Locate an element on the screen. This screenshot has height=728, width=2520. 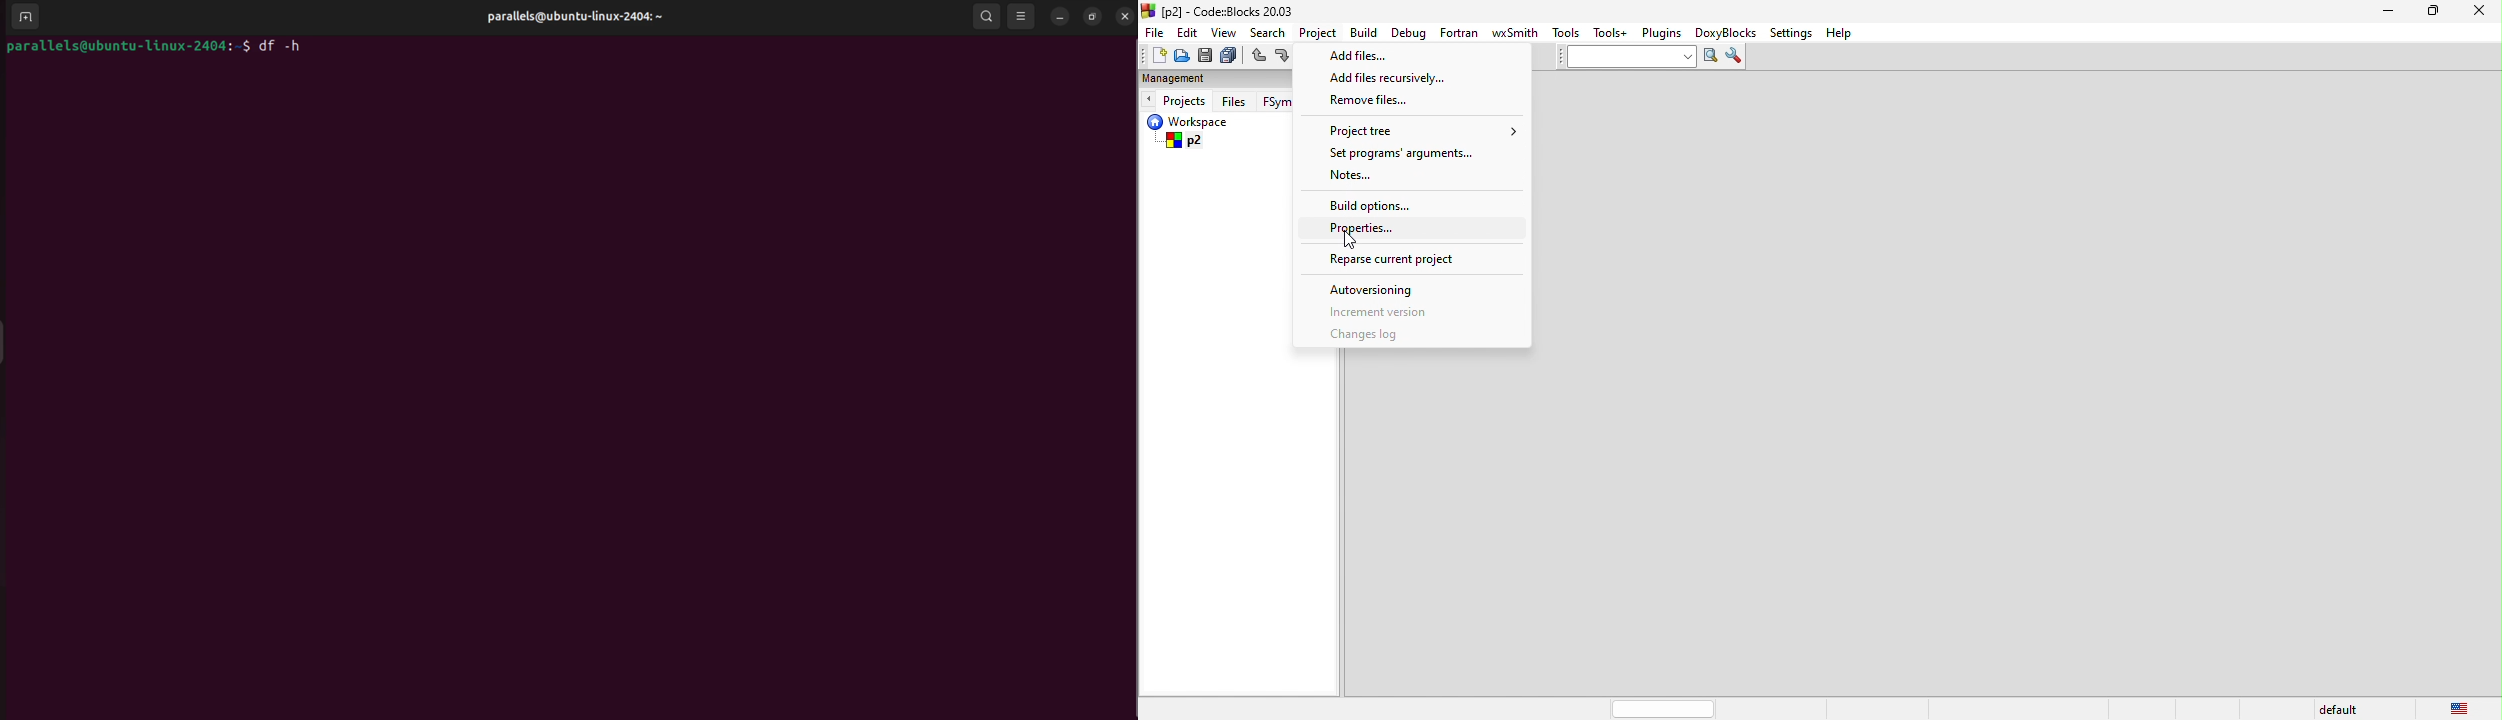
parallels@ubuntu-linux-2404:~ is located at coordinates (578, 16).